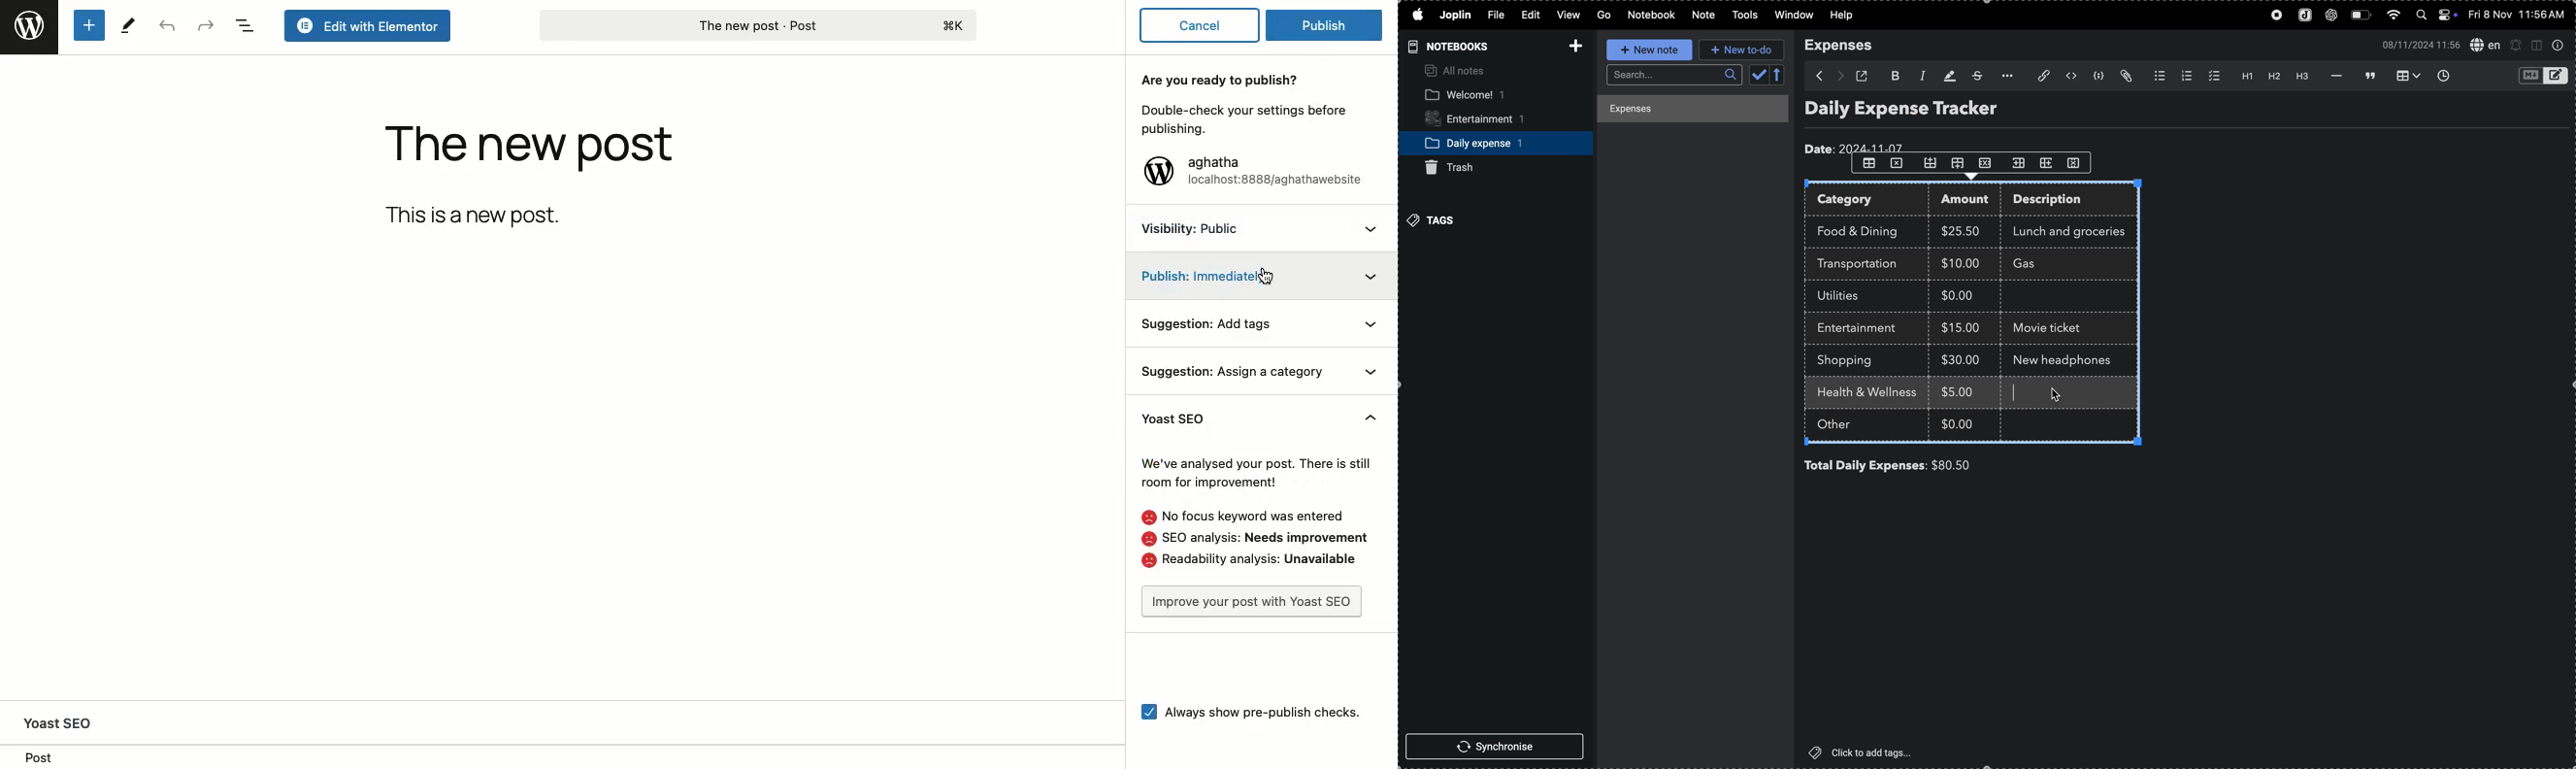  Describe the element at coordinates (1931, 162) in the screenshot. I see `` at that location.